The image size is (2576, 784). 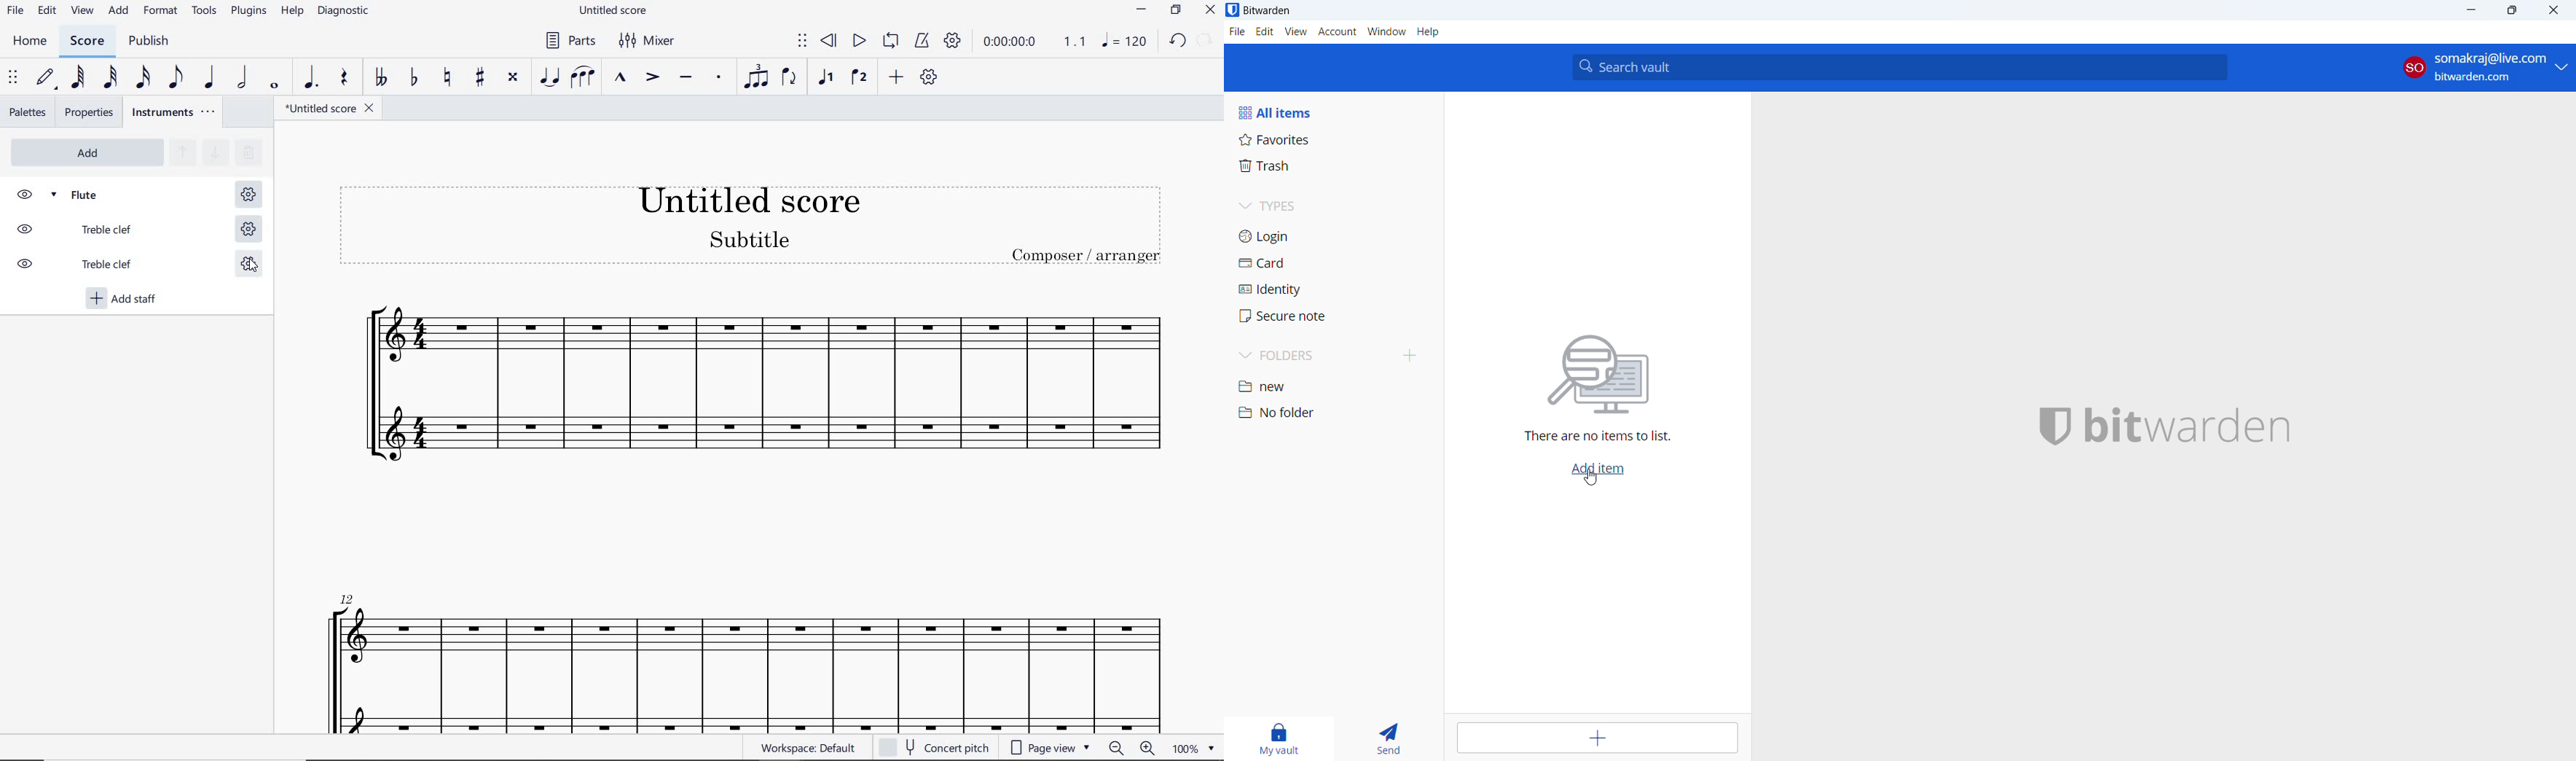 I want to click on view, so click(x=1296, y=32).